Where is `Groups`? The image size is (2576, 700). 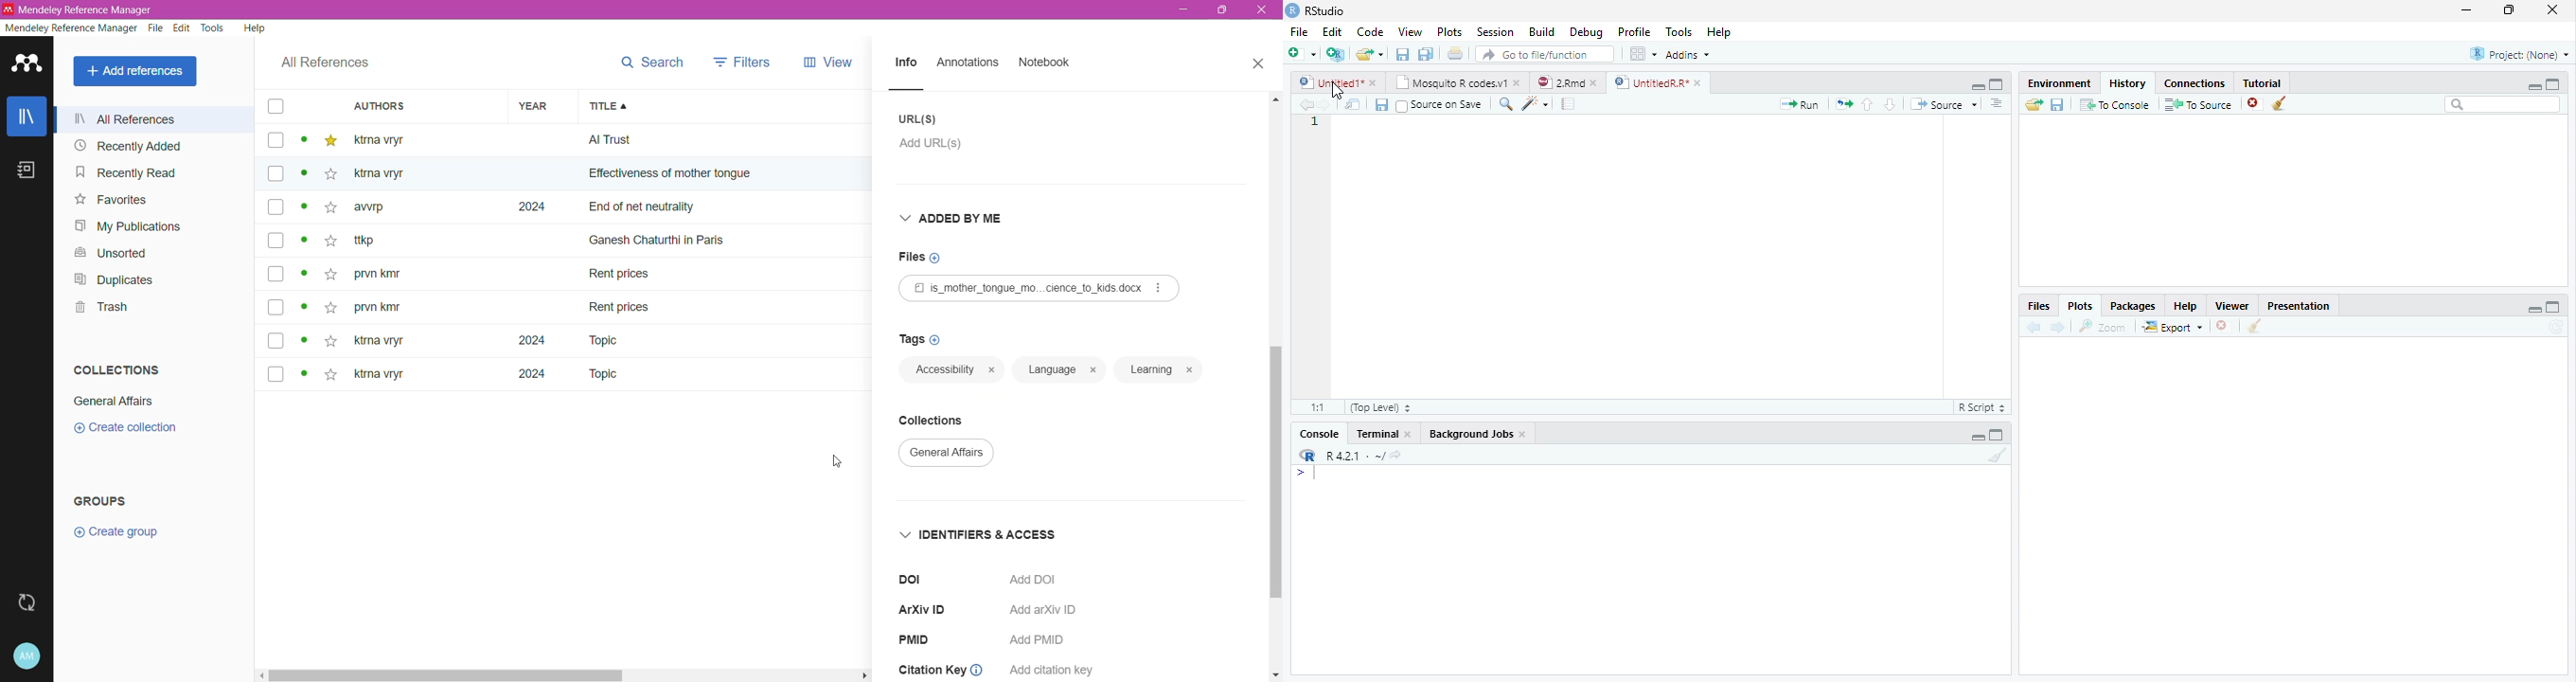 Groups is located at coordinates (103, 501).